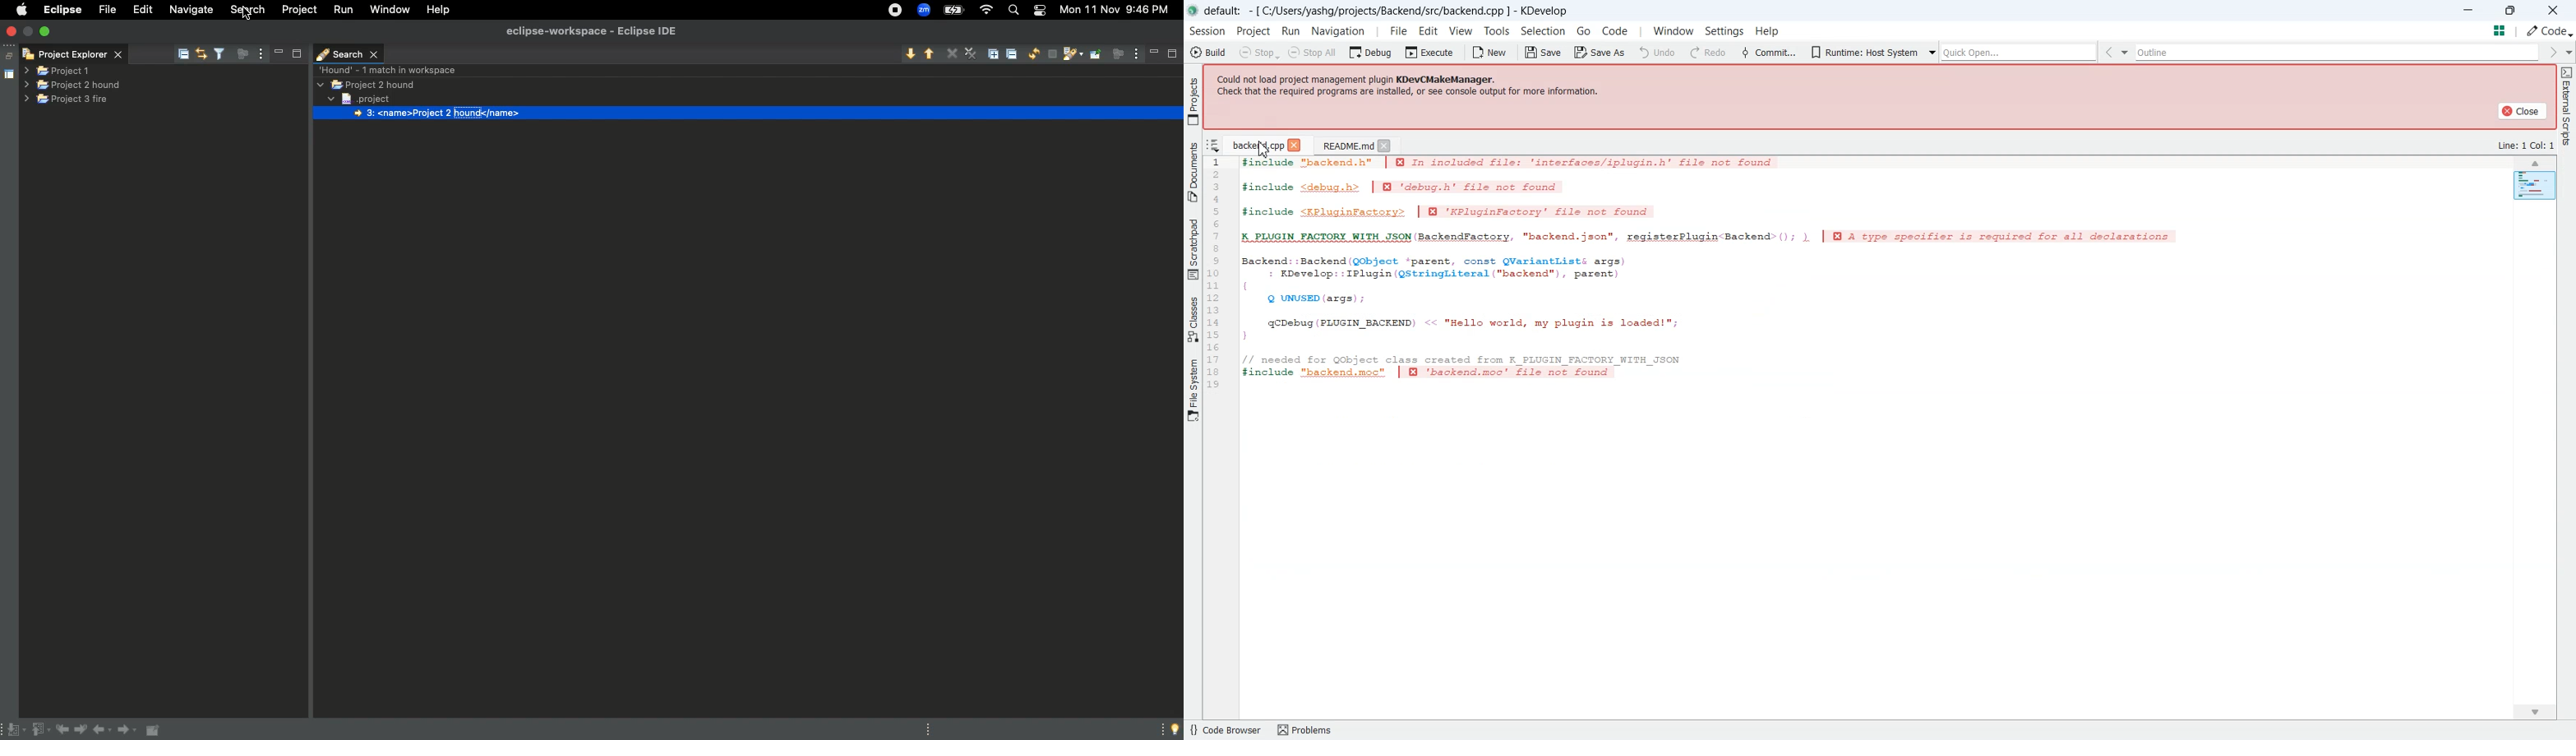  Describe the element at coordinates (1051, 55) in the screenshot. I see `Cancel current search` at that location.